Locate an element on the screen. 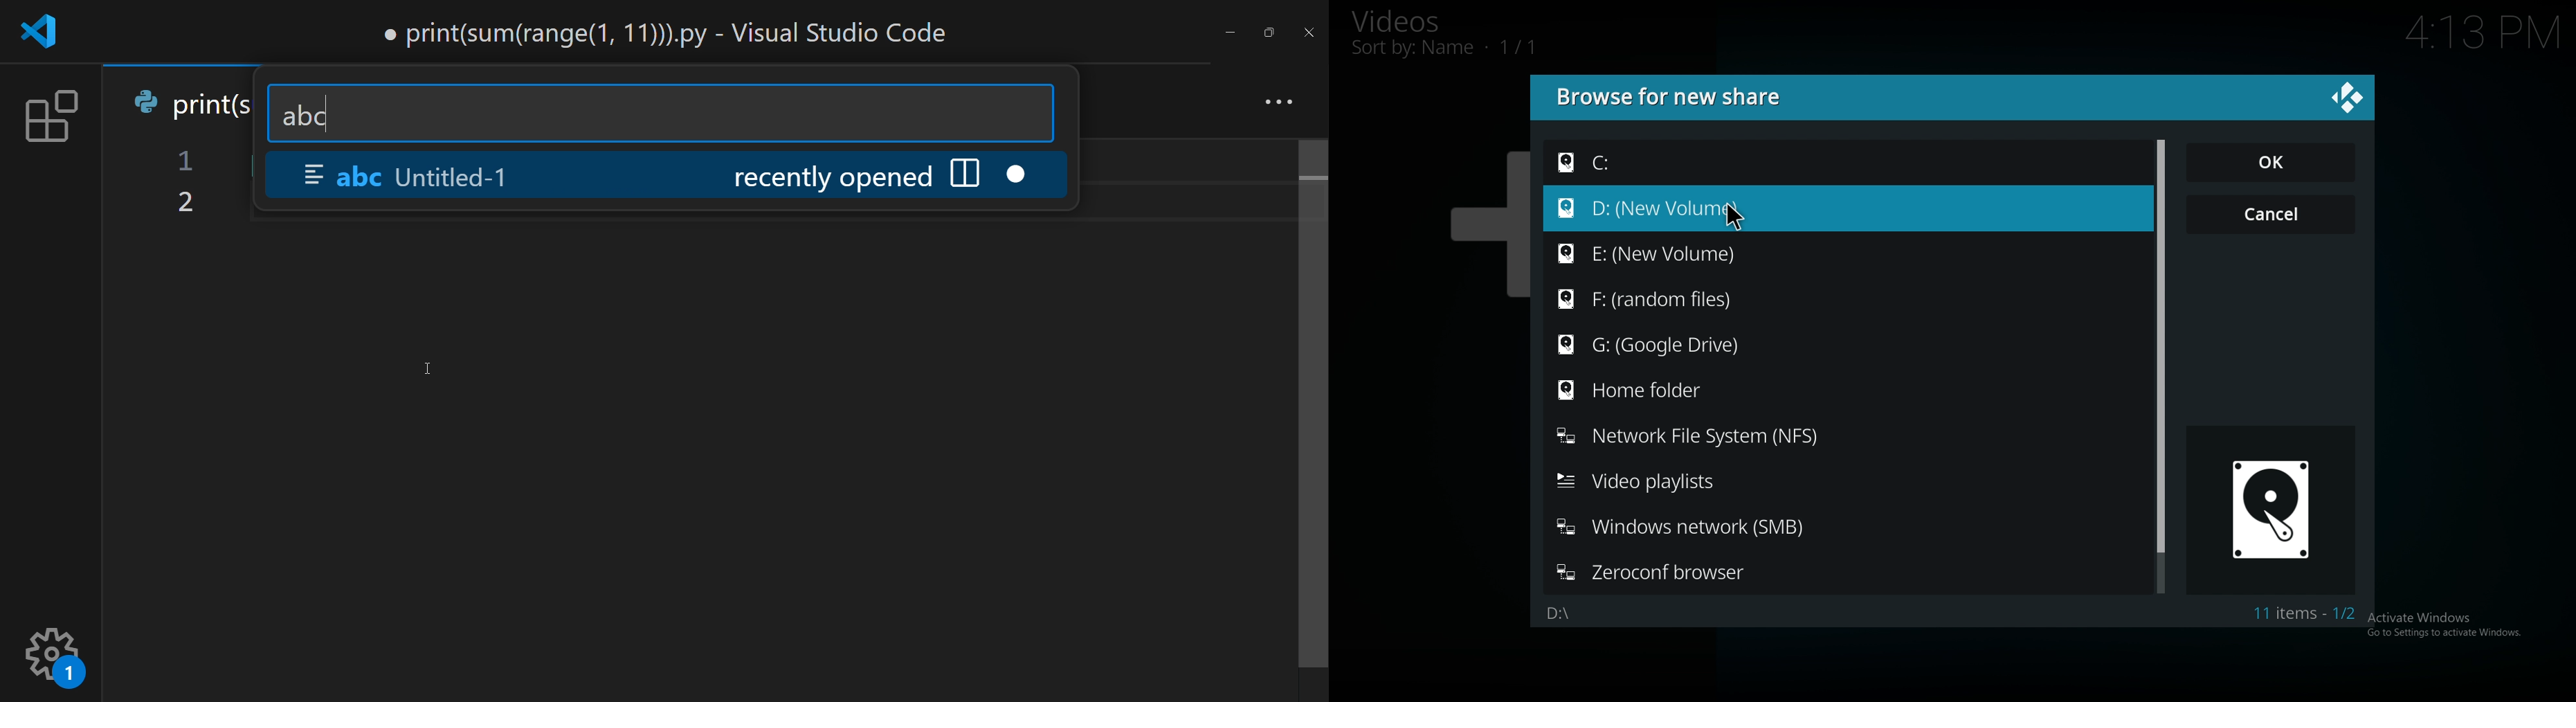 The height and width of the screenshot is (728, 2576). more is located at coordinates (1276, 99).